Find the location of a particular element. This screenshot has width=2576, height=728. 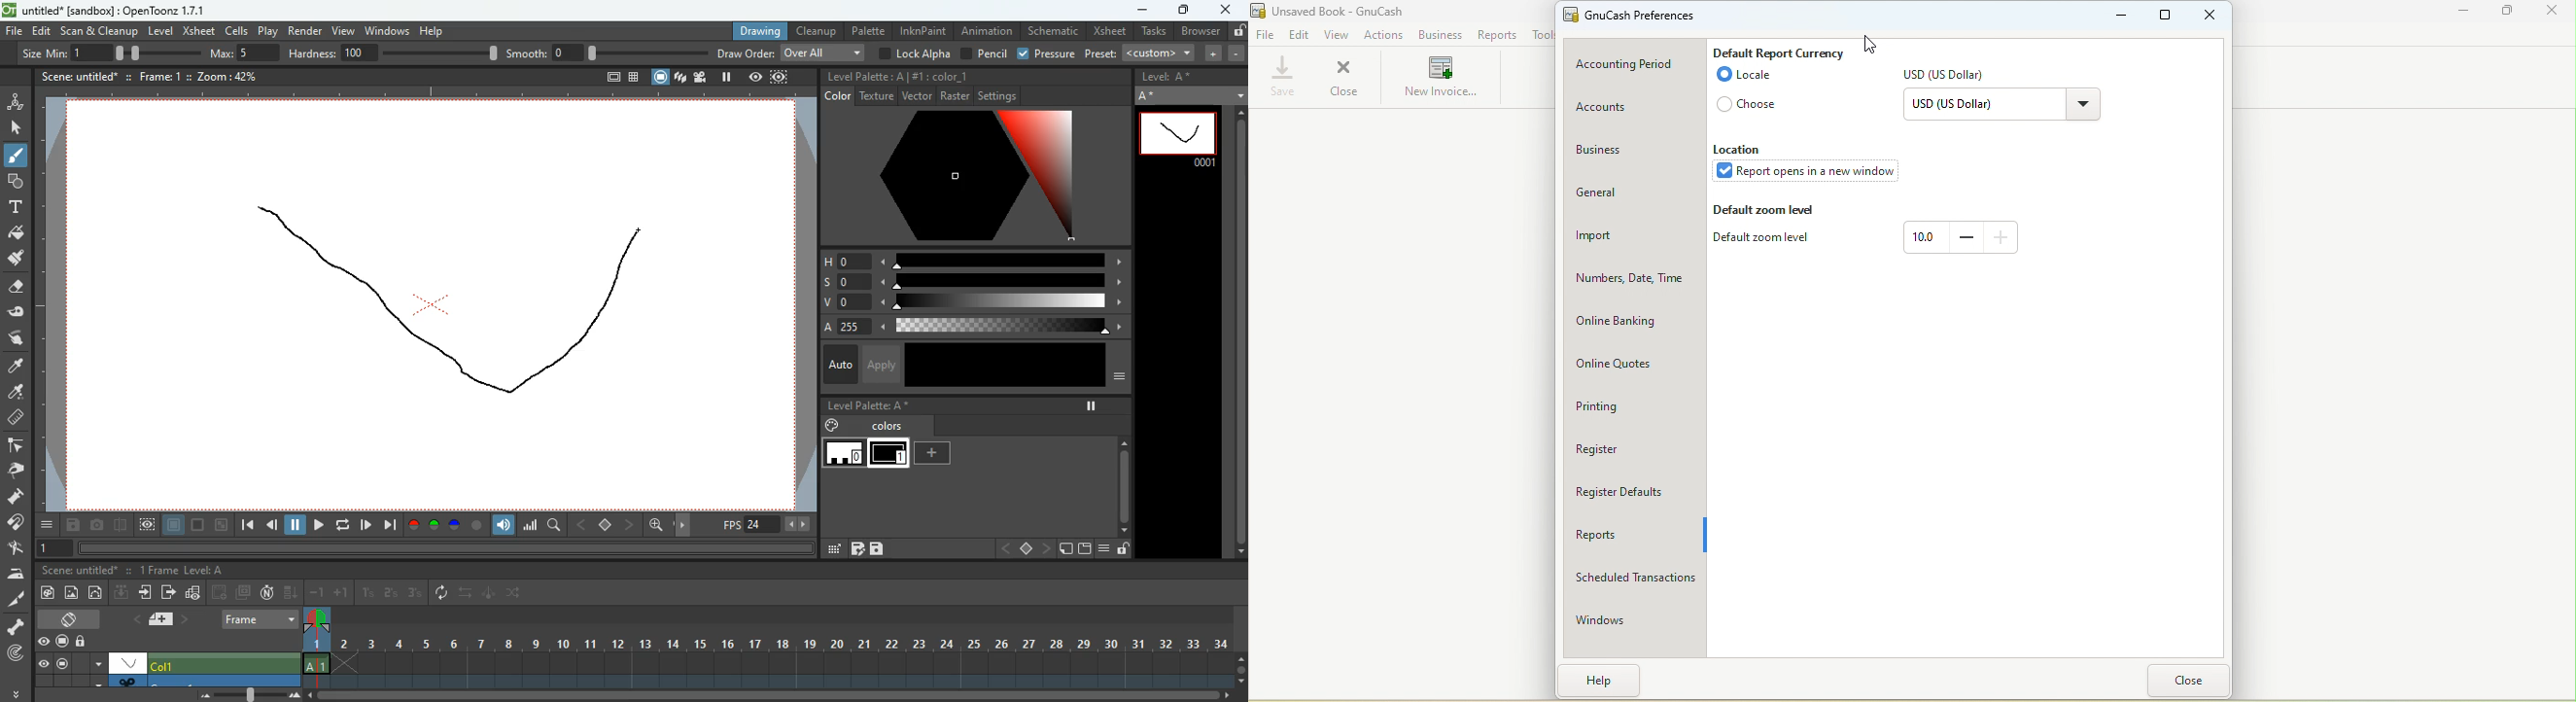

Column is located at coordinates (164, 680).